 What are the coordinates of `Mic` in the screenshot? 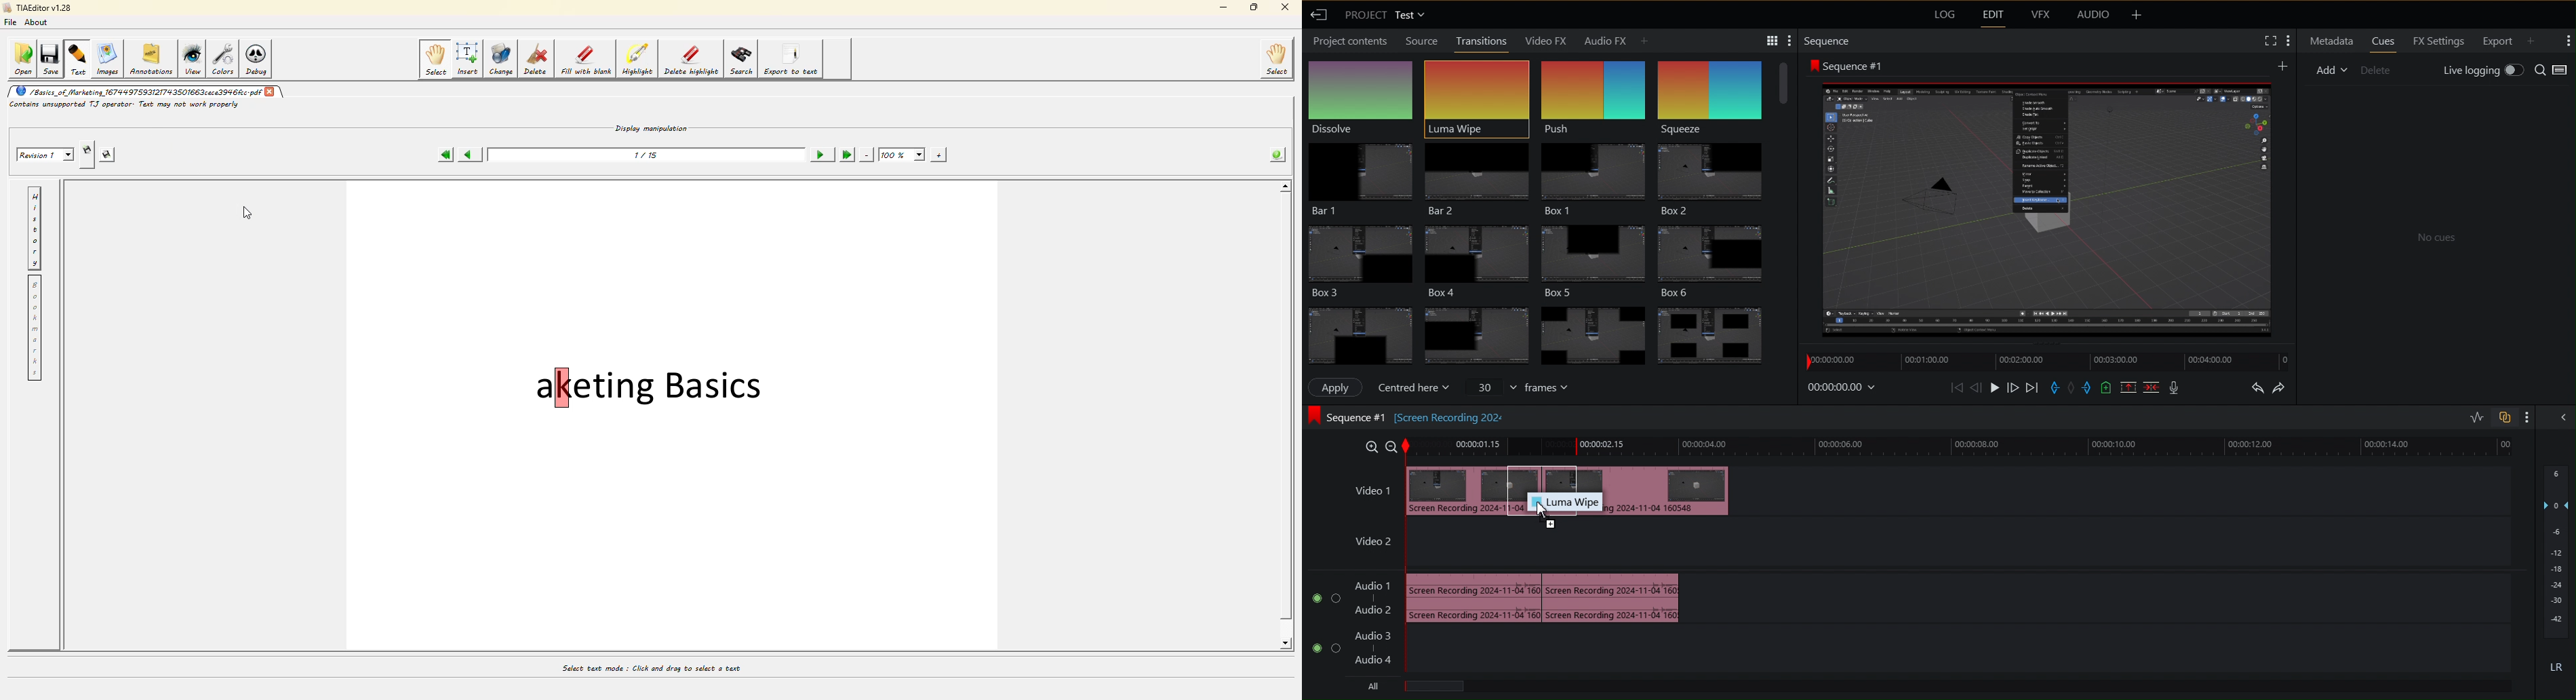 It's located at (2174, 387).